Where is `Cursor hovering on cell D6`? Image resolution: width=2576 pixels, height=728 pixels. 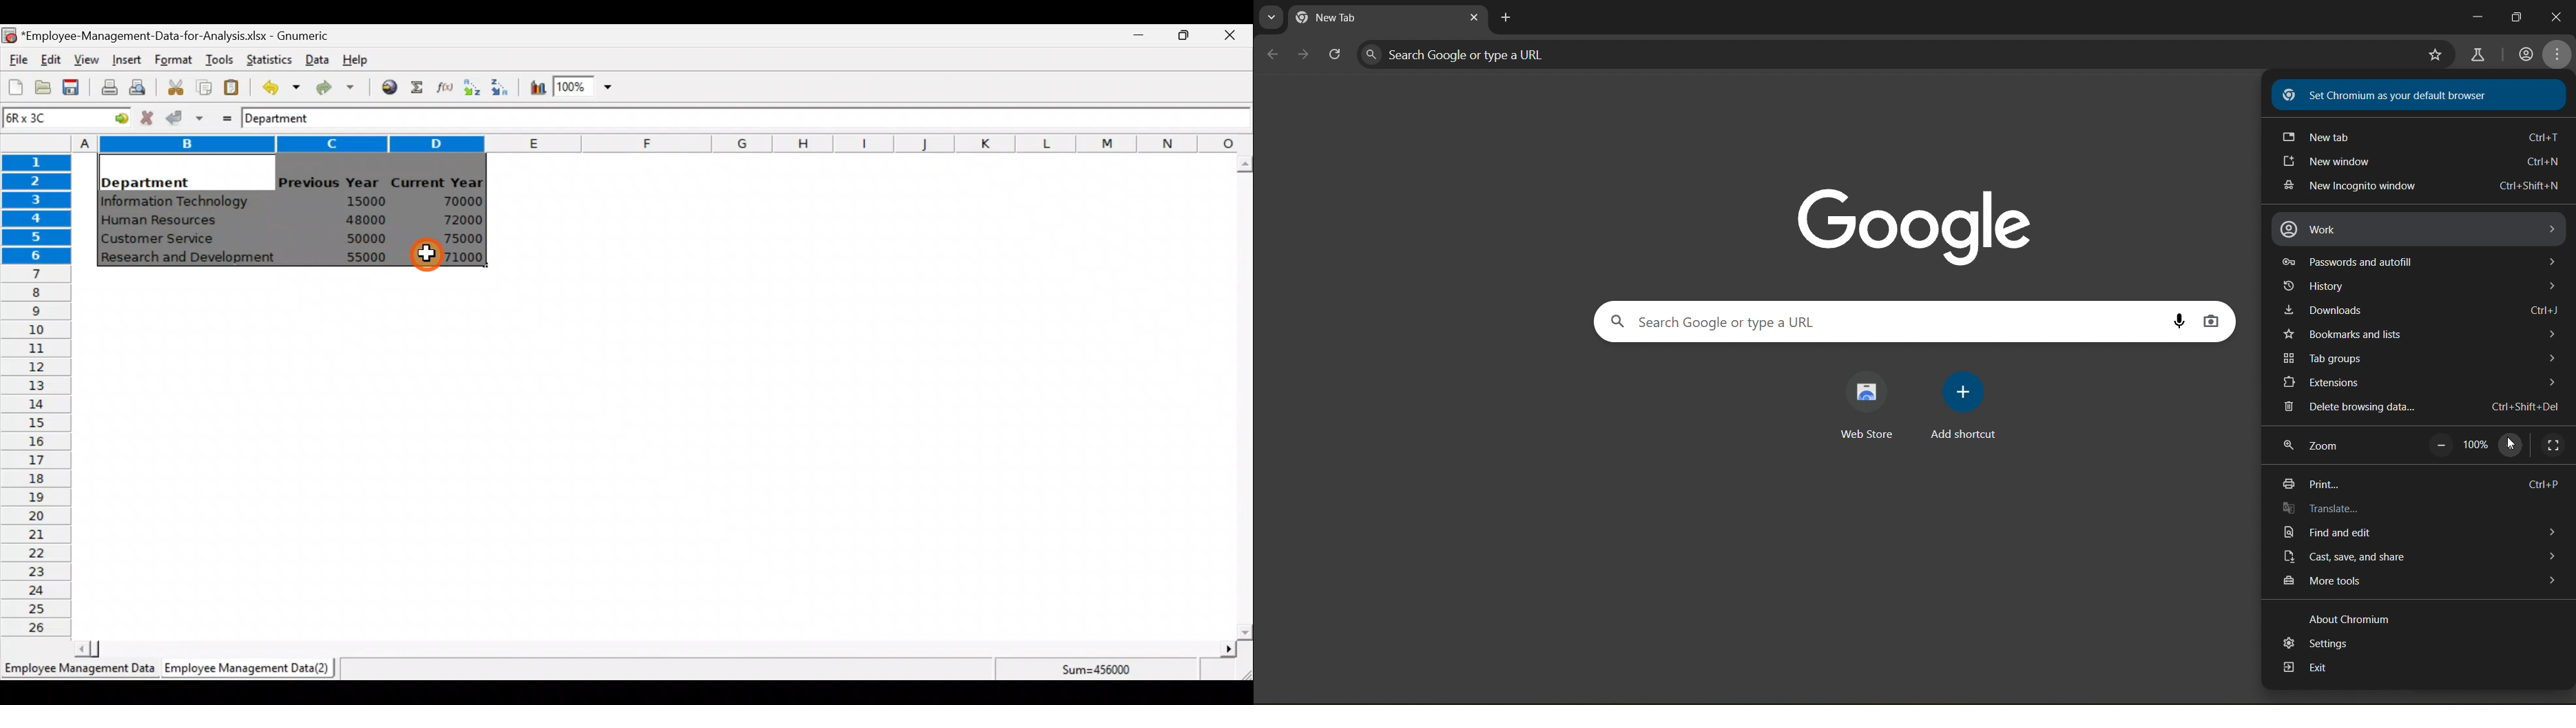
Cursor hovering on cell D6 is located at coordinates (423, 257).